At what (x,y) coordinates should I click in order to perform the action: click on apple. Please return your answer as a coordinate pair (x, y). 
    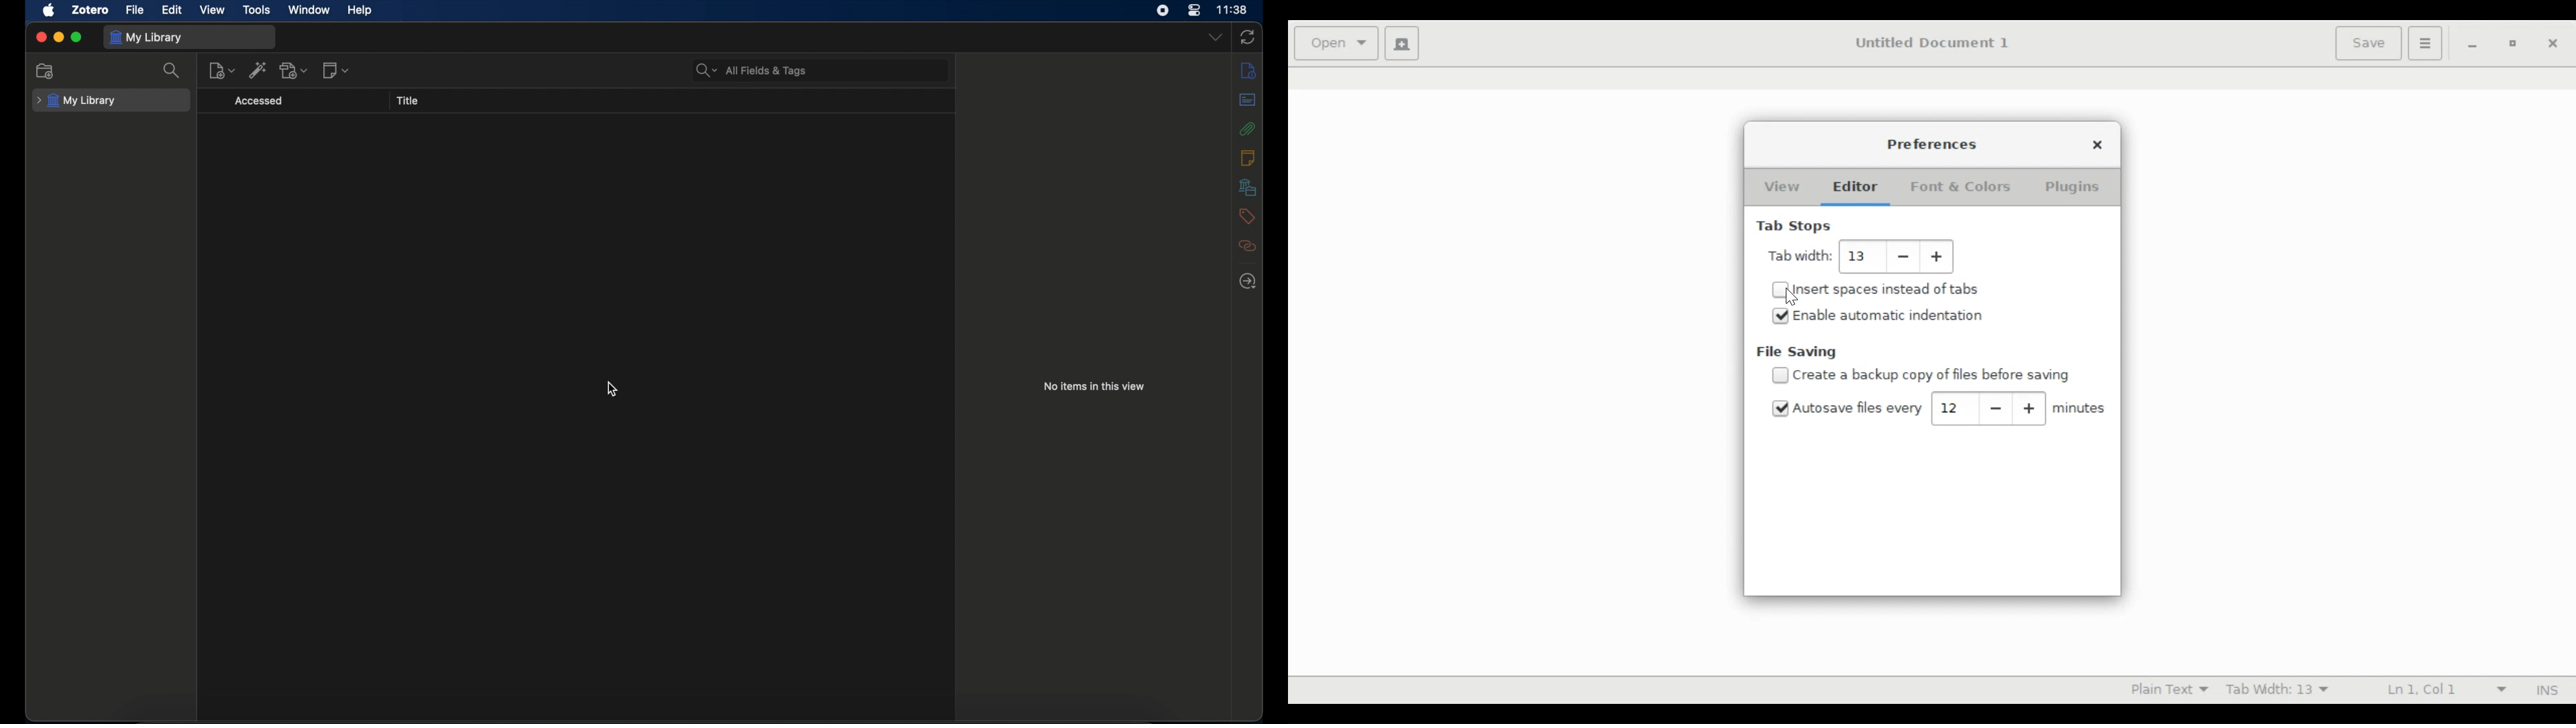
    Looking at the image, I should click on (48, 11).